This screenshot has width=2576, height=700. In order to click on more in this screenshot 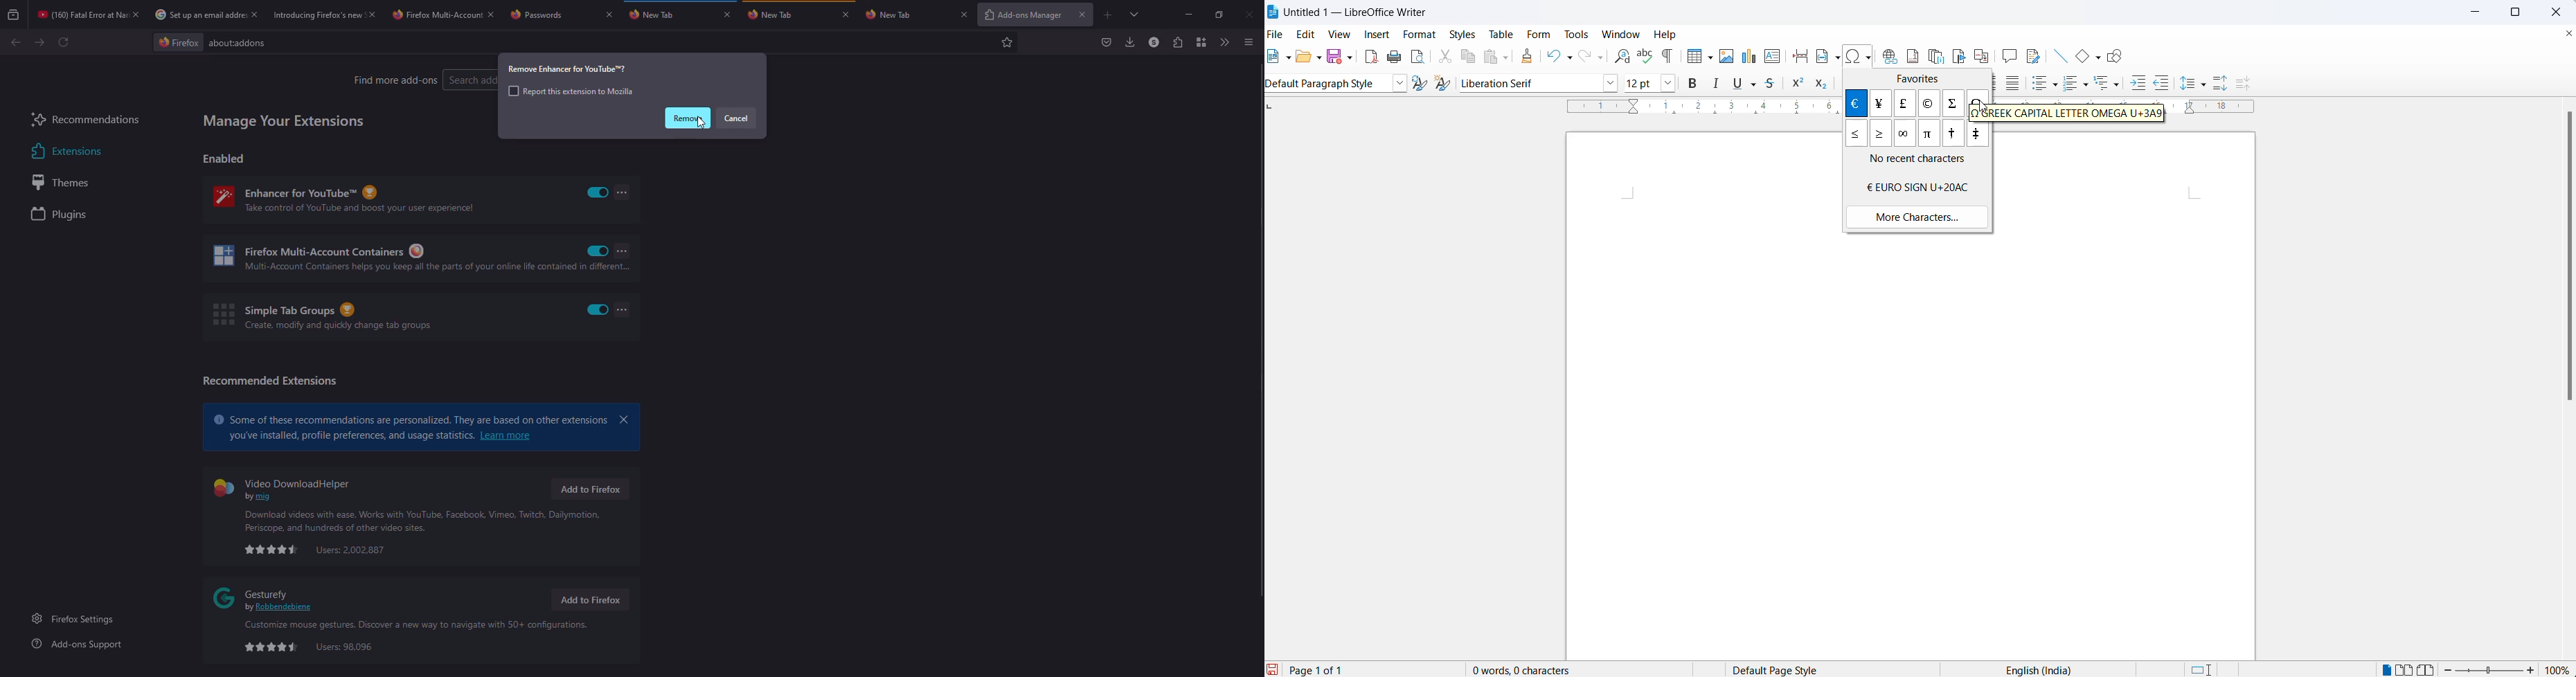, I will do `click(622, 192)`.